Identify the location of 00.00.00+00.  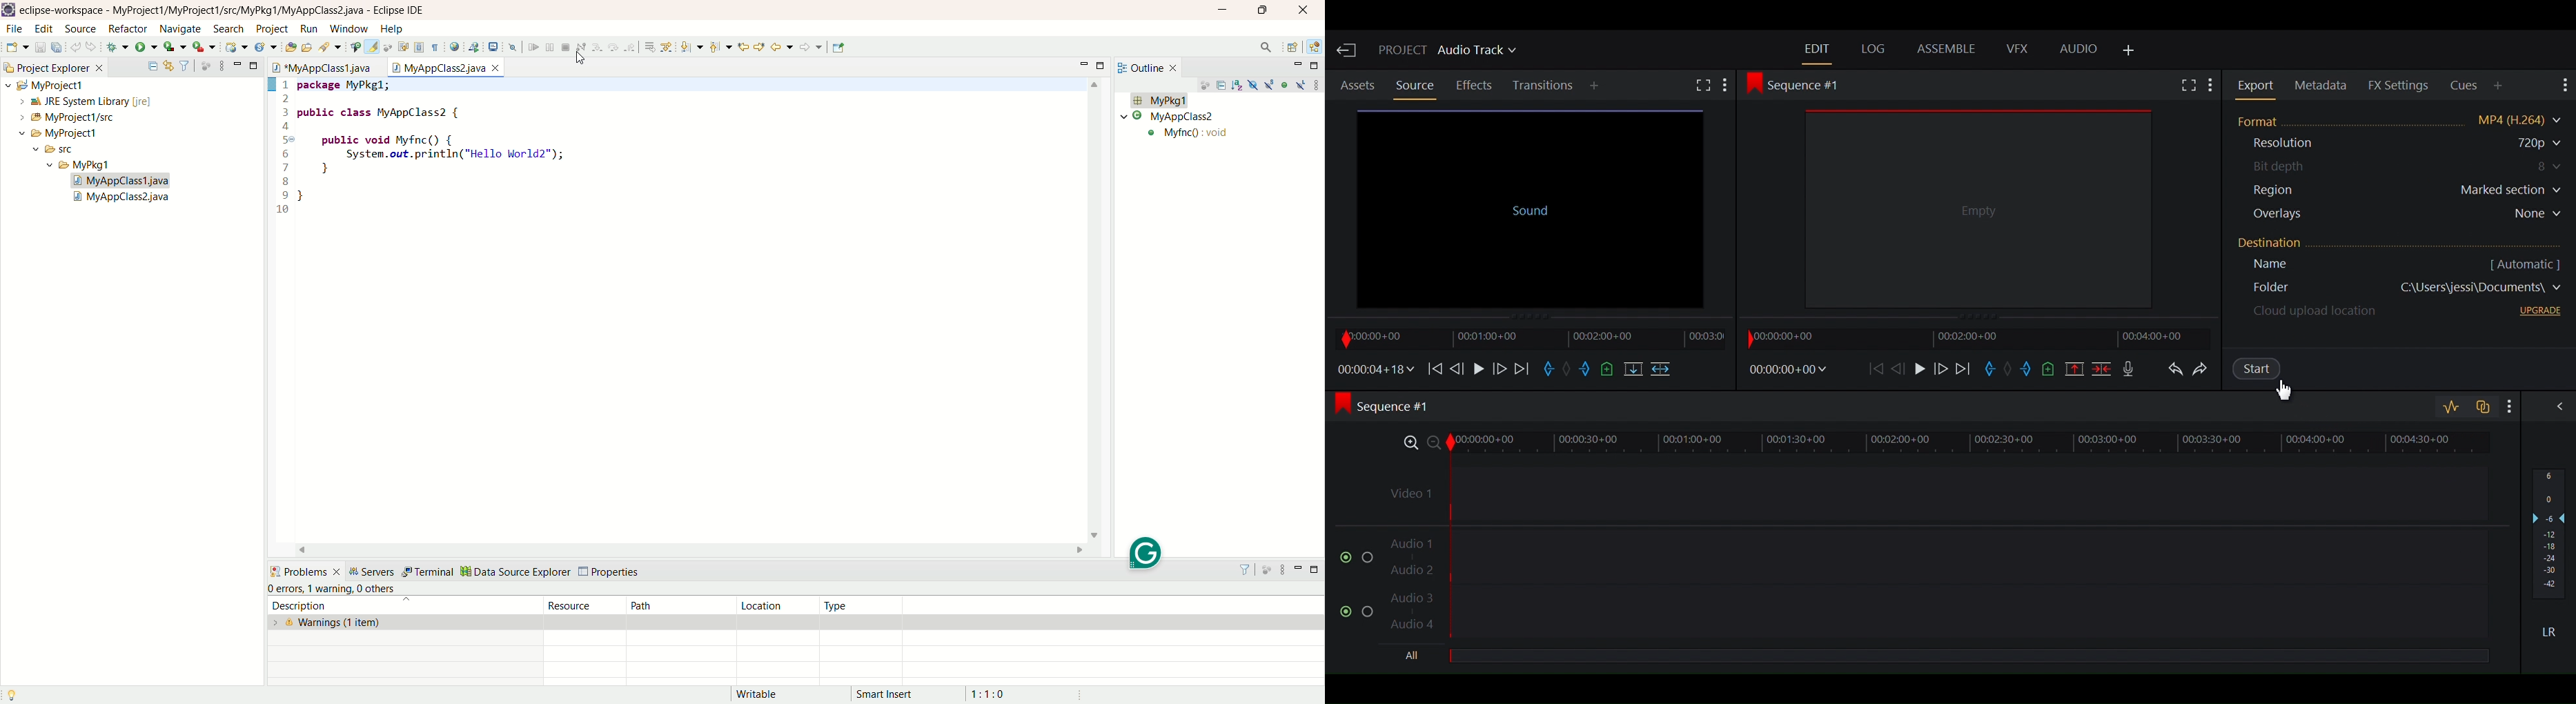
(1788, 370).